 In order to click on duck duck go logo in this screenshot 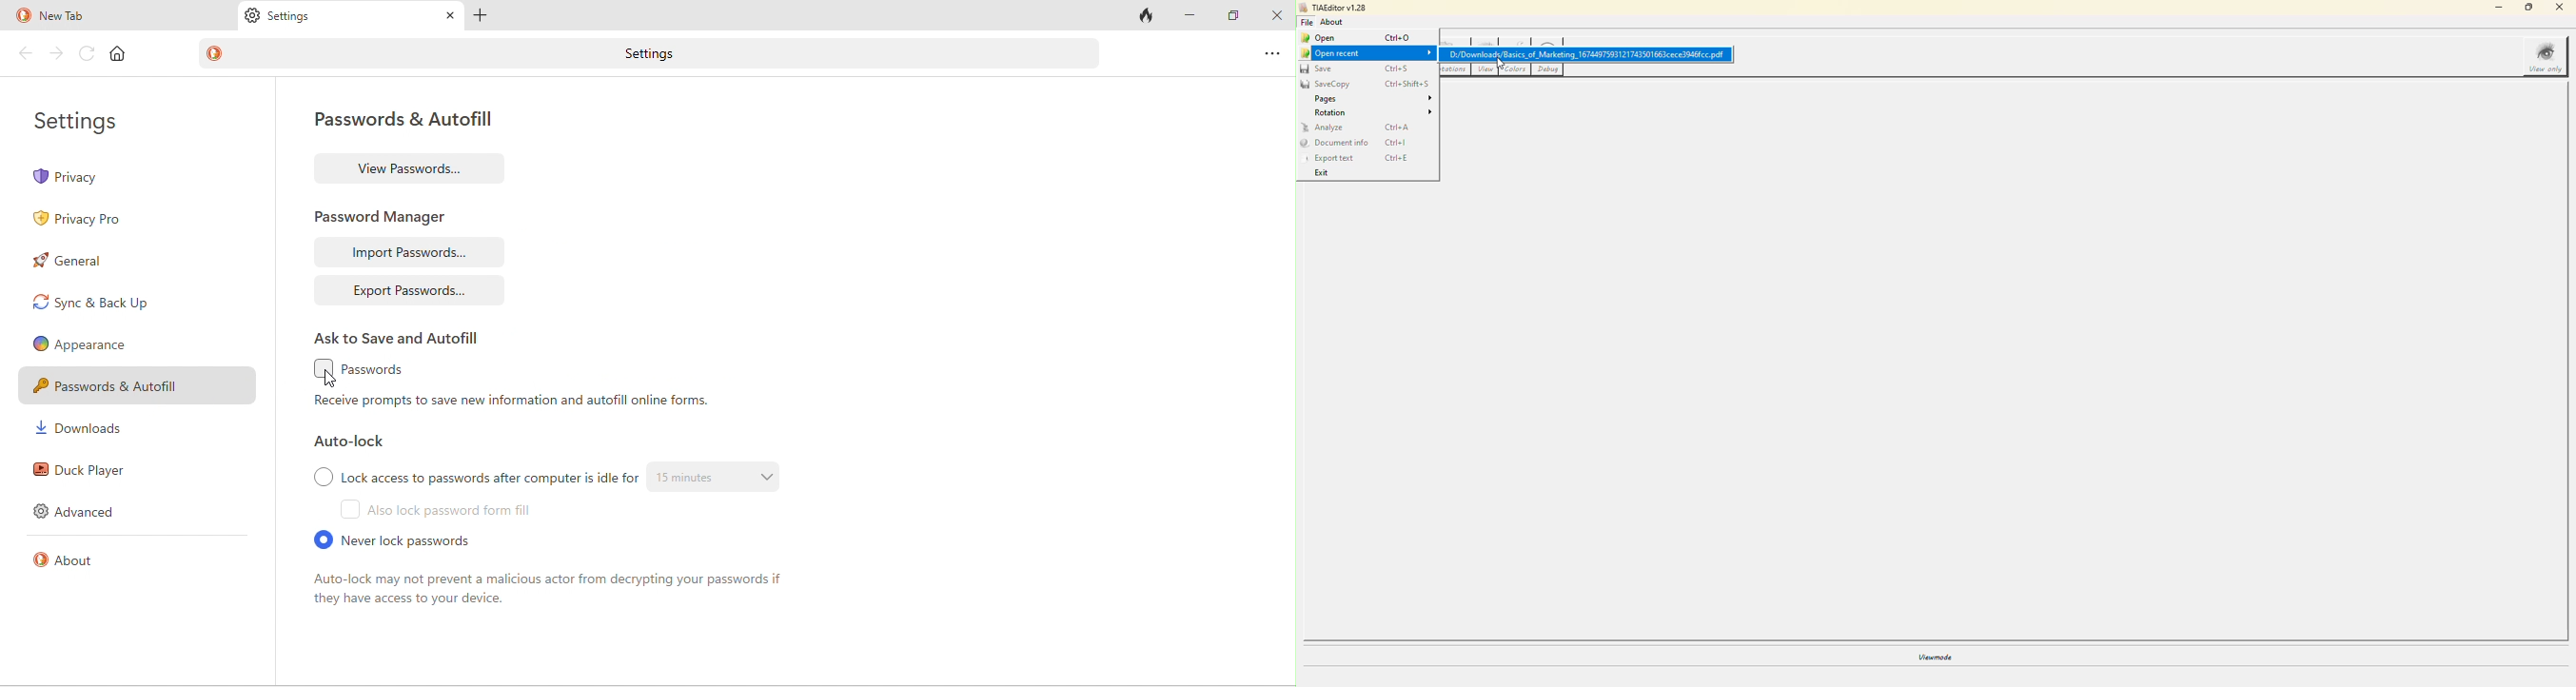, I will do `click(21, 14)`.